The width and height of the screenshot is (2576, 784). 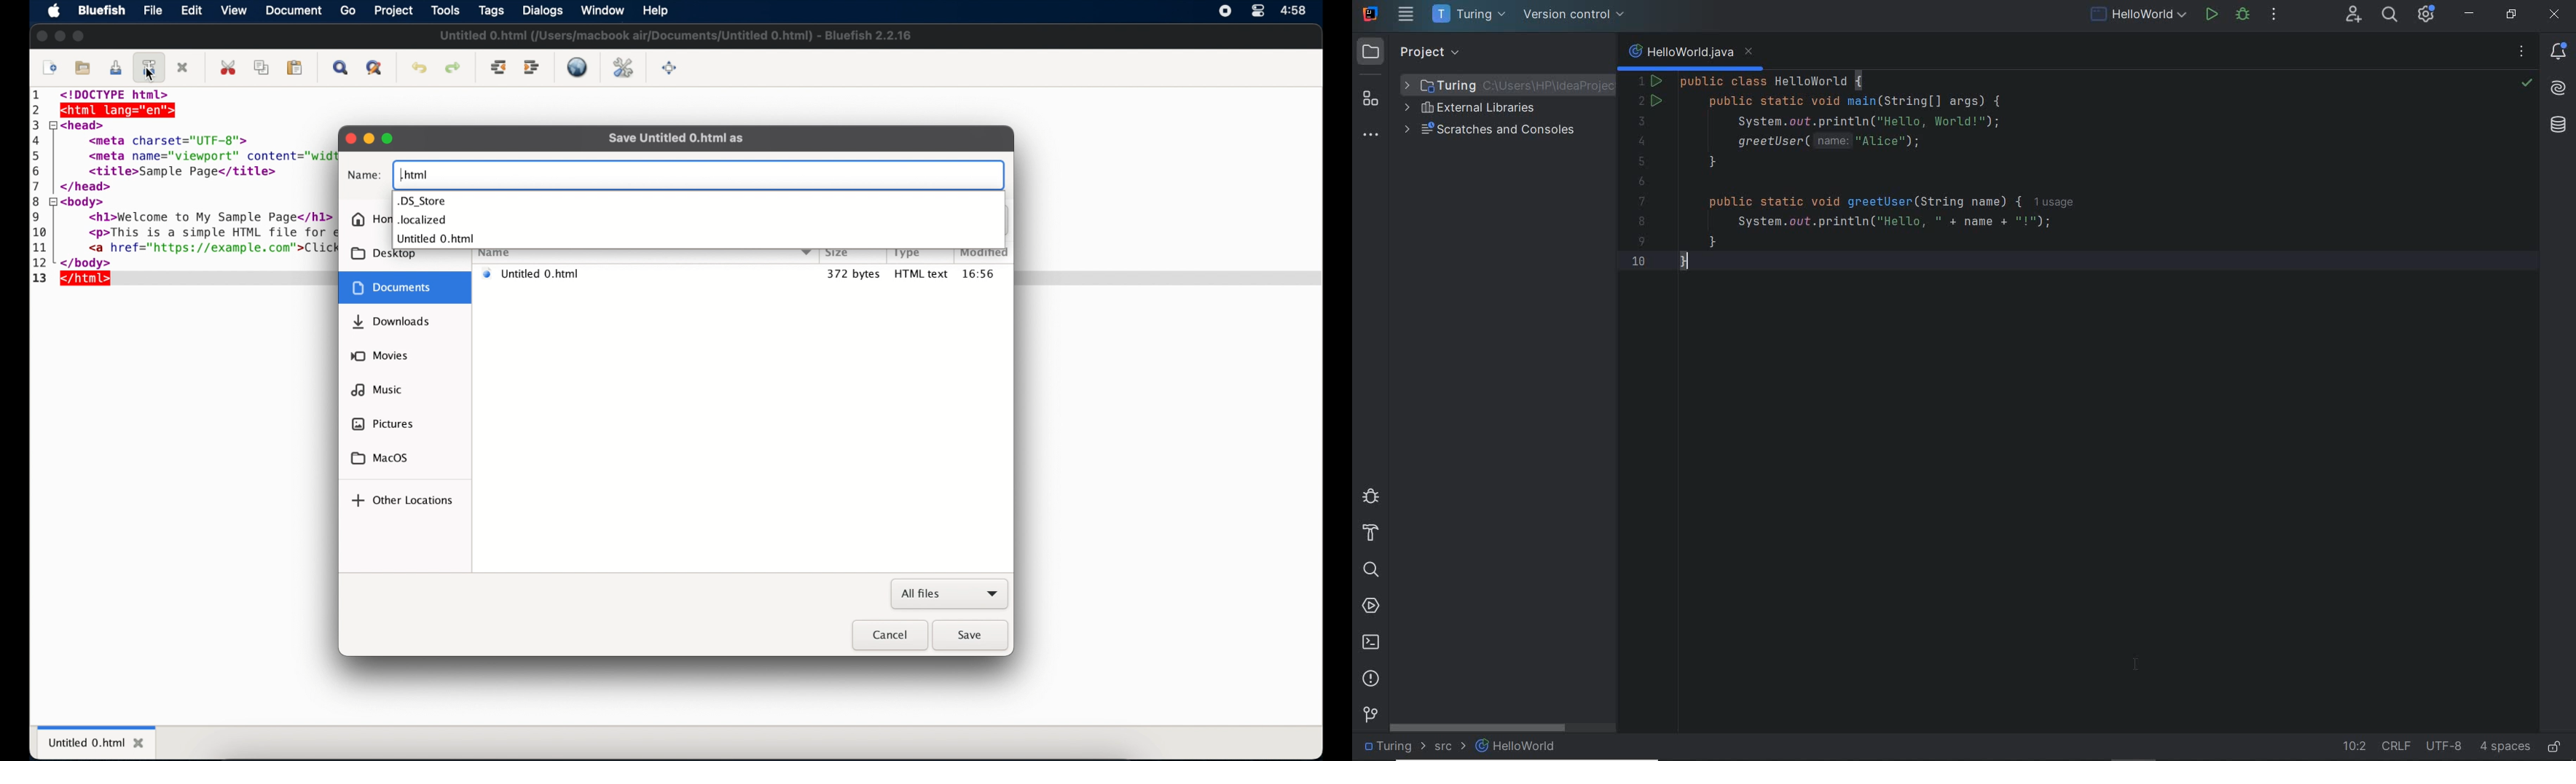 What do you see at coordinates (985, 252) in the screenshot?
I see `modified` at bounding box center [985, 252].